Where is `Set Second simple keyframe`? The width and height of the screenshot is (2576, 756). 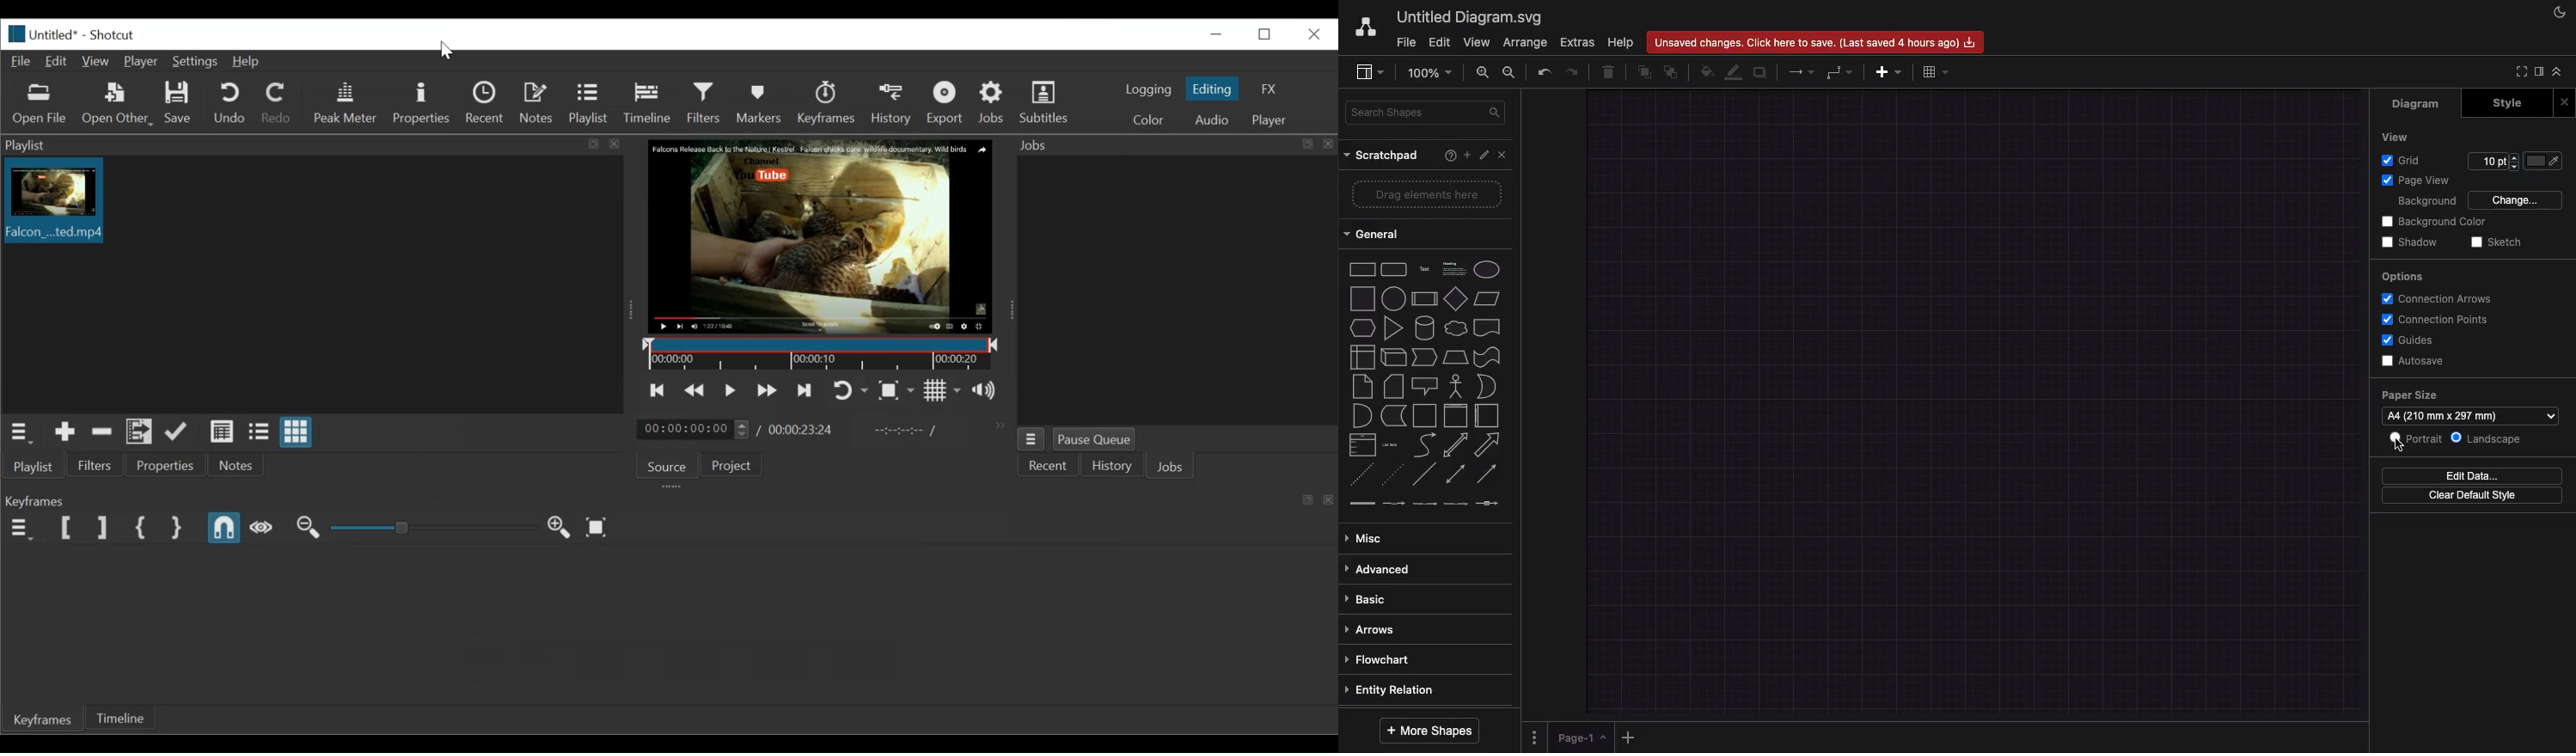 Set Second simple keyframe is located at coordinates (177, 530).